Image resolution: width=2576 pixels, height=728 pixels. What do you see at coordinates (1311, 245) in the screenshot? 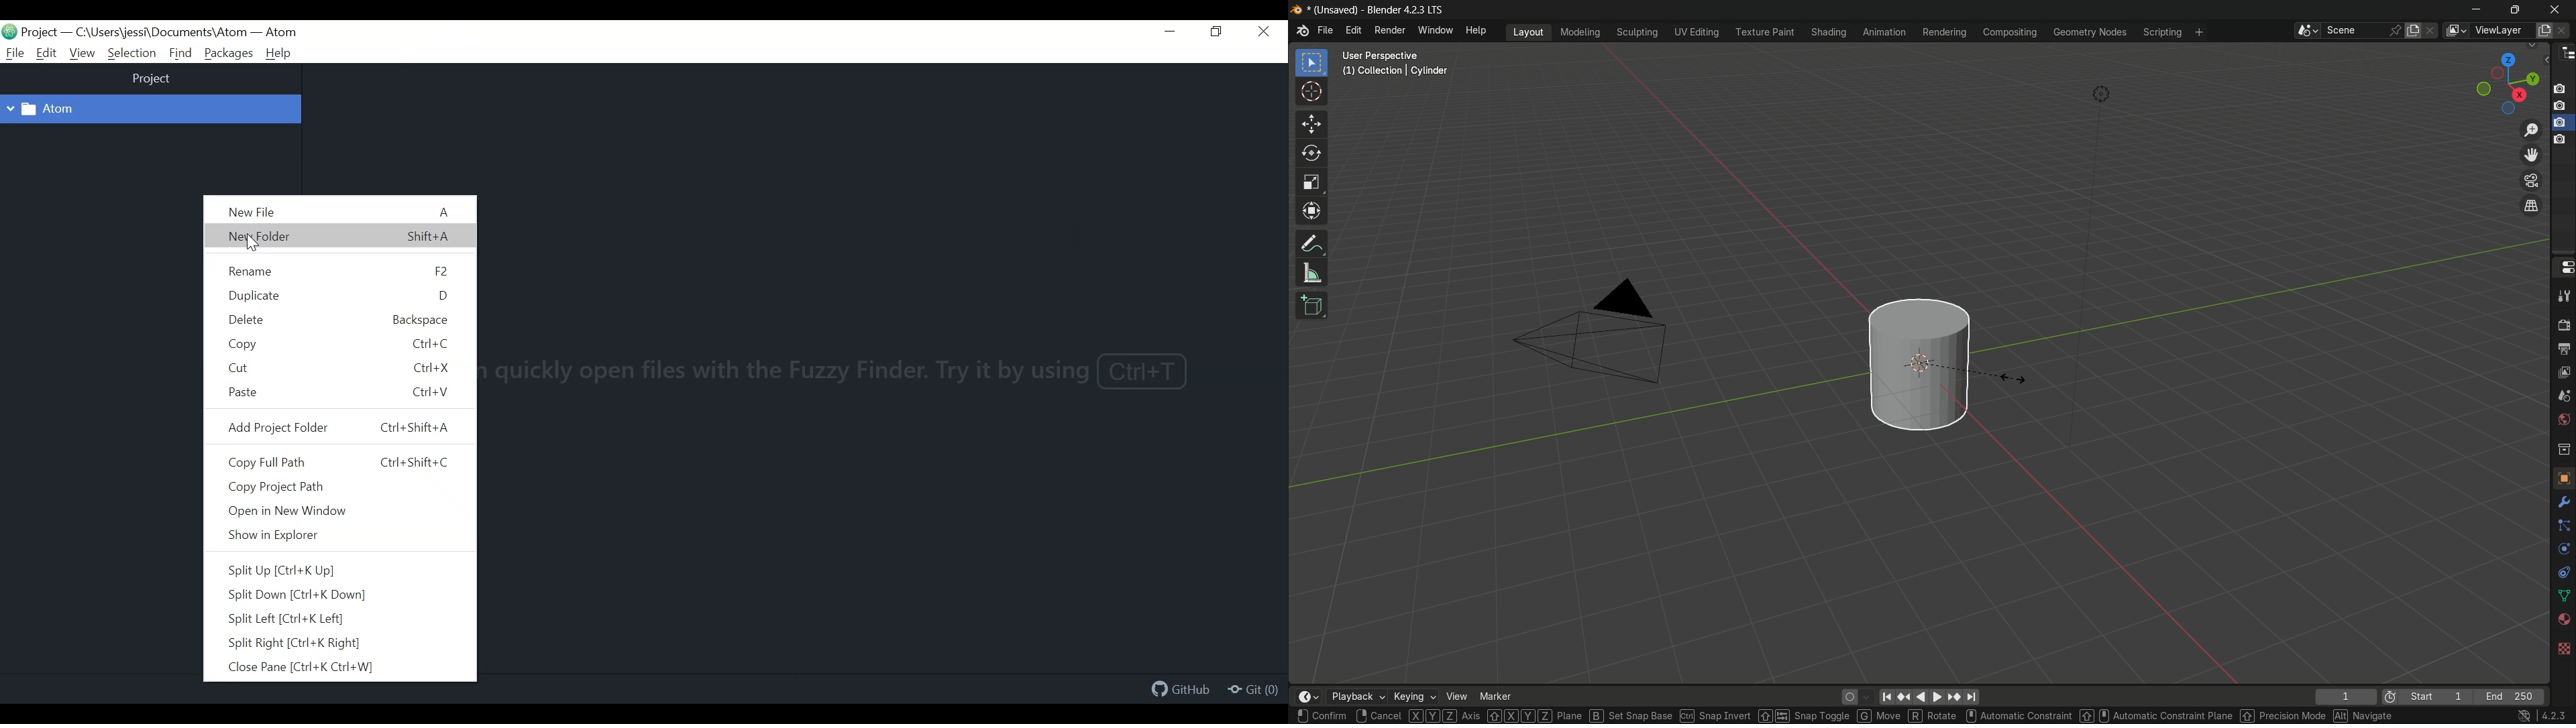
I see `annotate` at bounding box center [1311, 245].